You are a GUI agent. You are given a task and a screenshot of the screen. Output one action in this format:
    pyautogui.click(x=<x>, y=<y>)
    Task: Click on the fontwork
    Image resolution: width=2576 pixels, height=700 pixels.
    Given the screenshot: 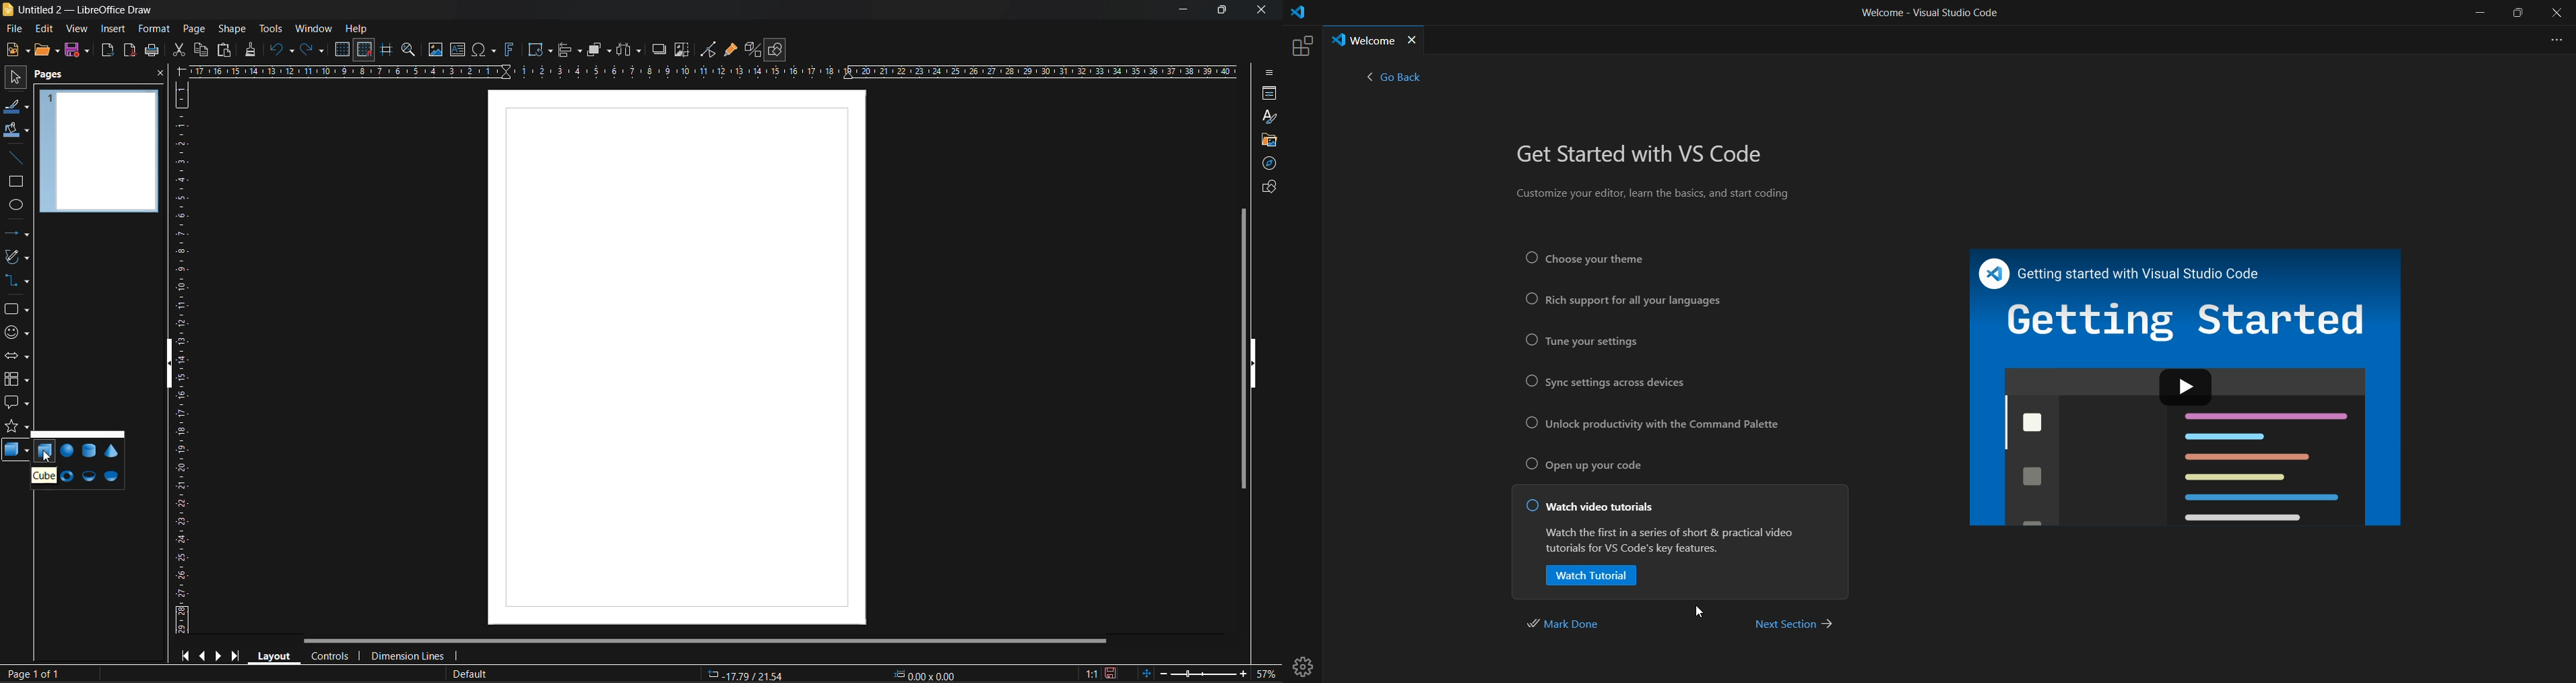 What is the action you would take?
    pyautogui.click(x=512, y=49)
    